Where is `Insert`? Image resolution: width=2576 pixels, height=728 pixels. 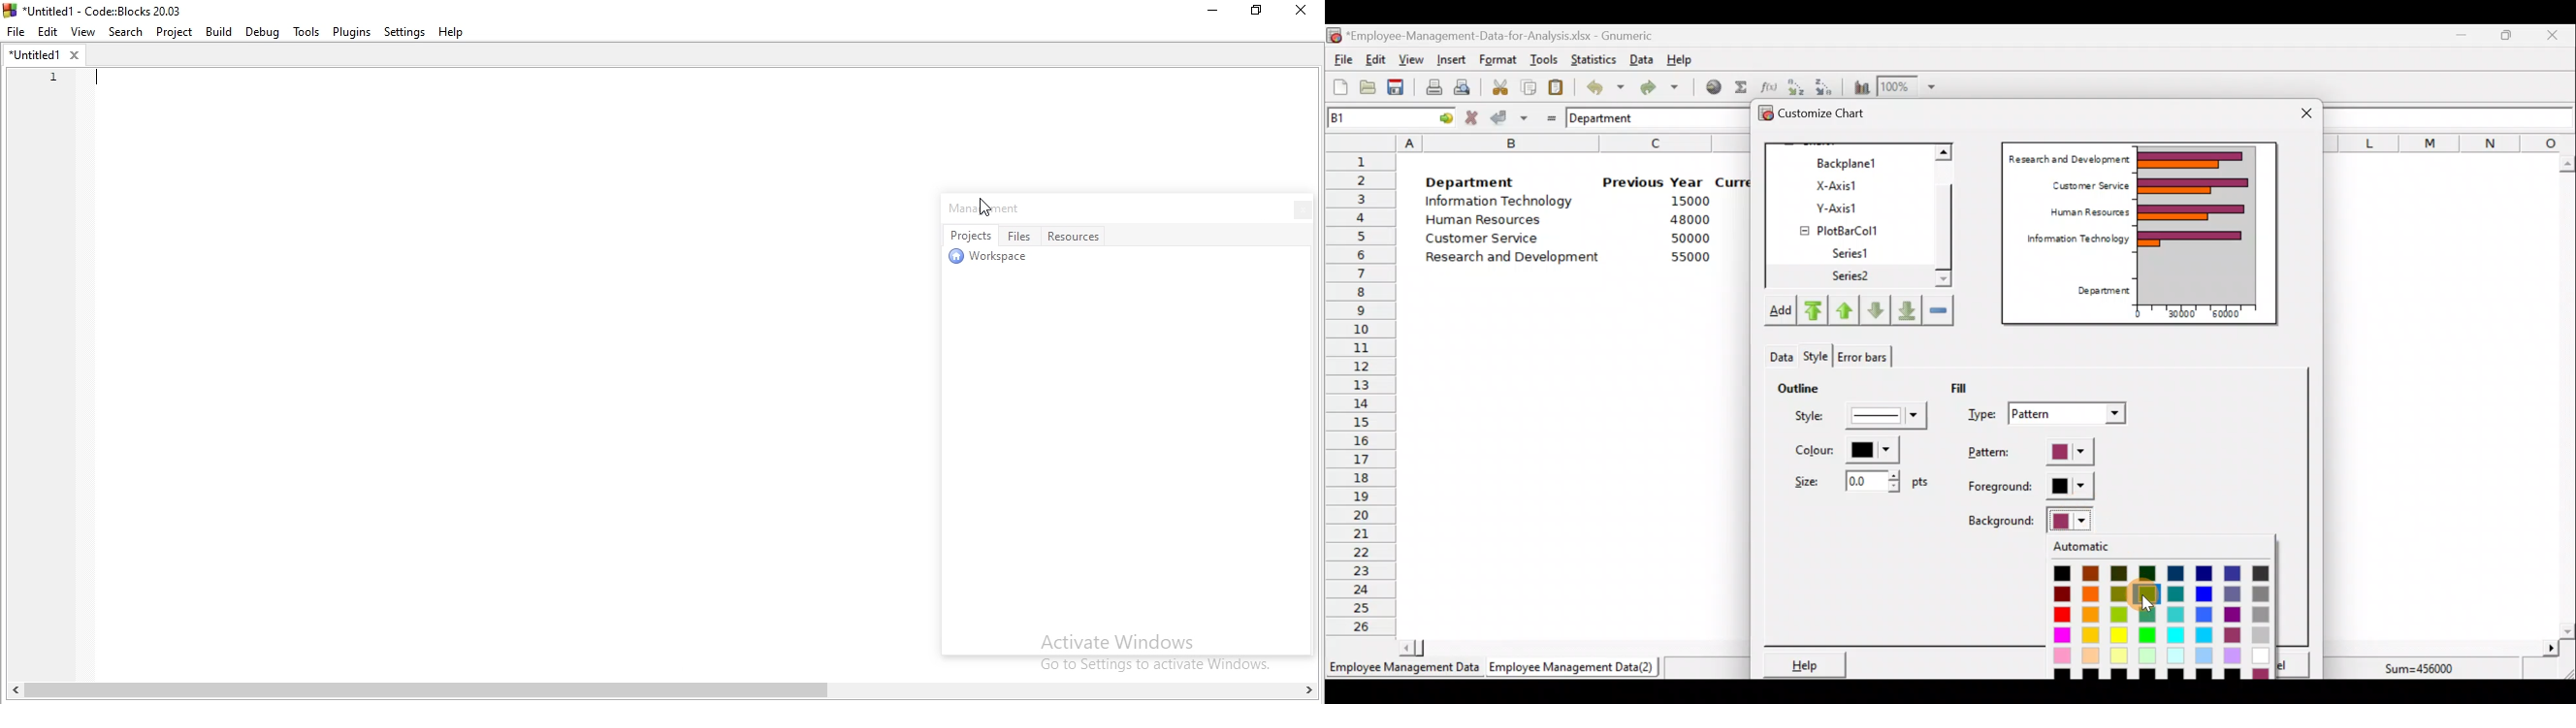 Insert is located at coordinates (1450, 60).